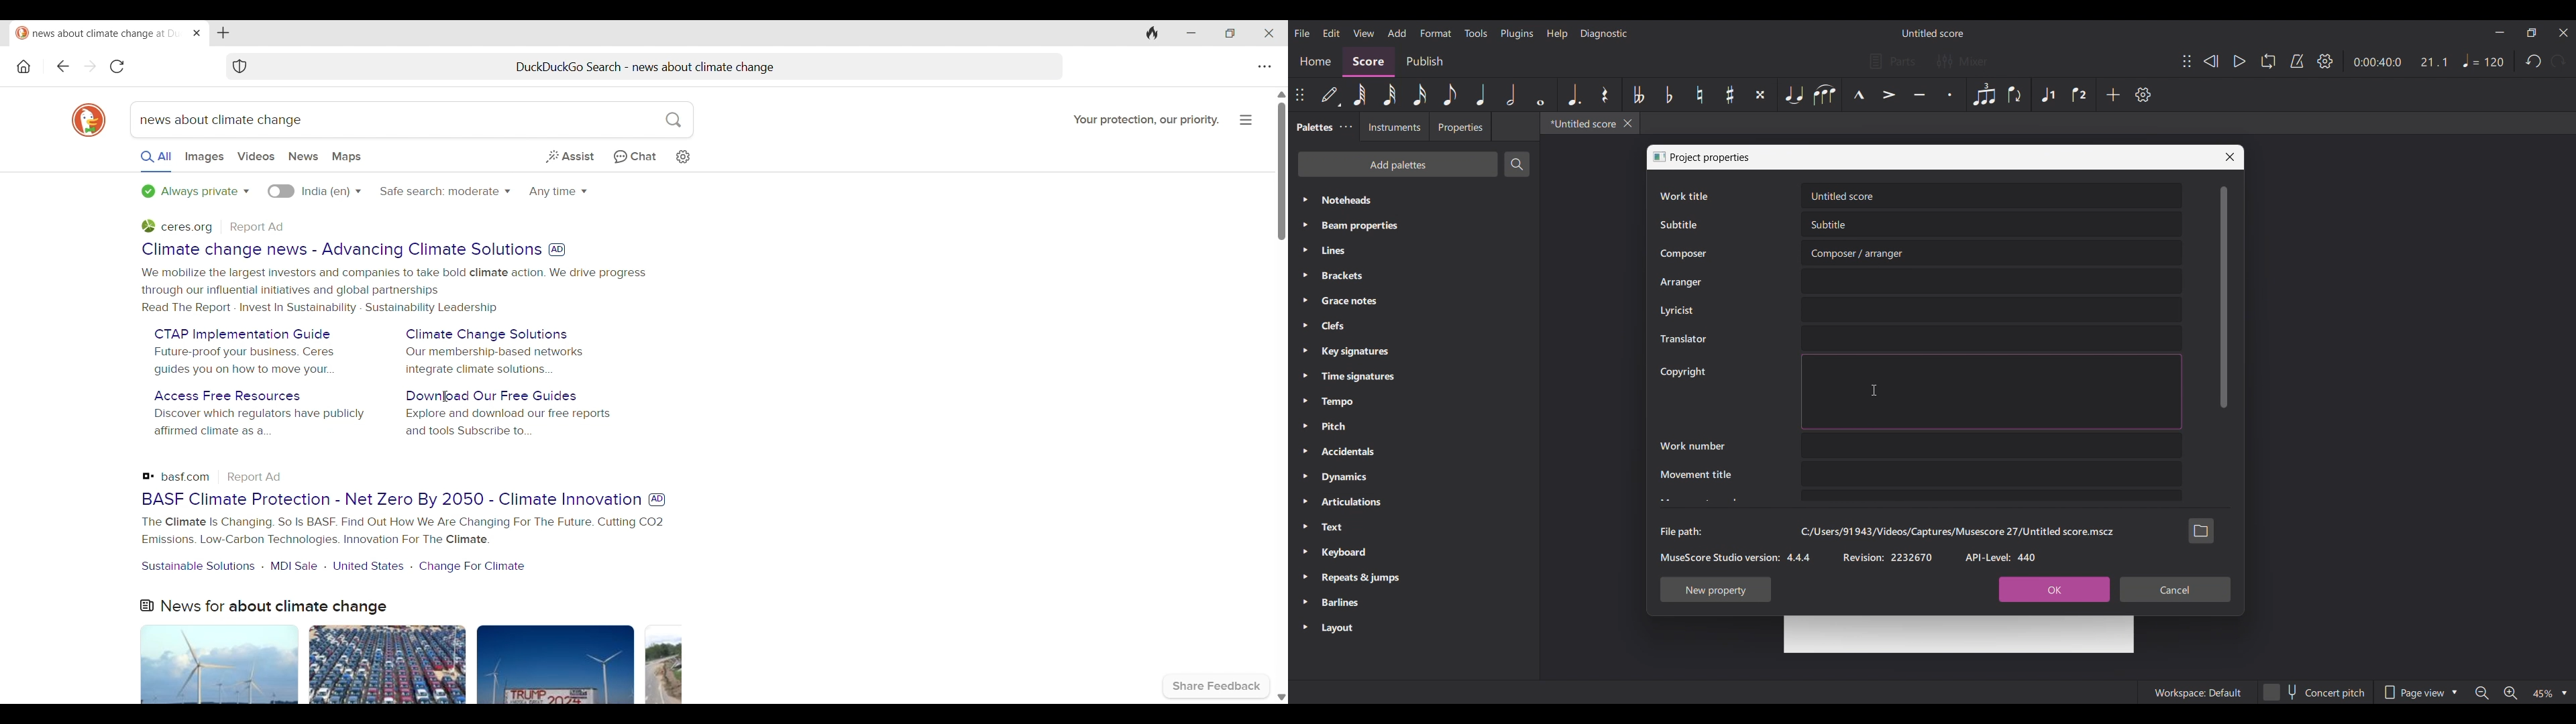  I want to click on Publish section, so click(1424, 62).